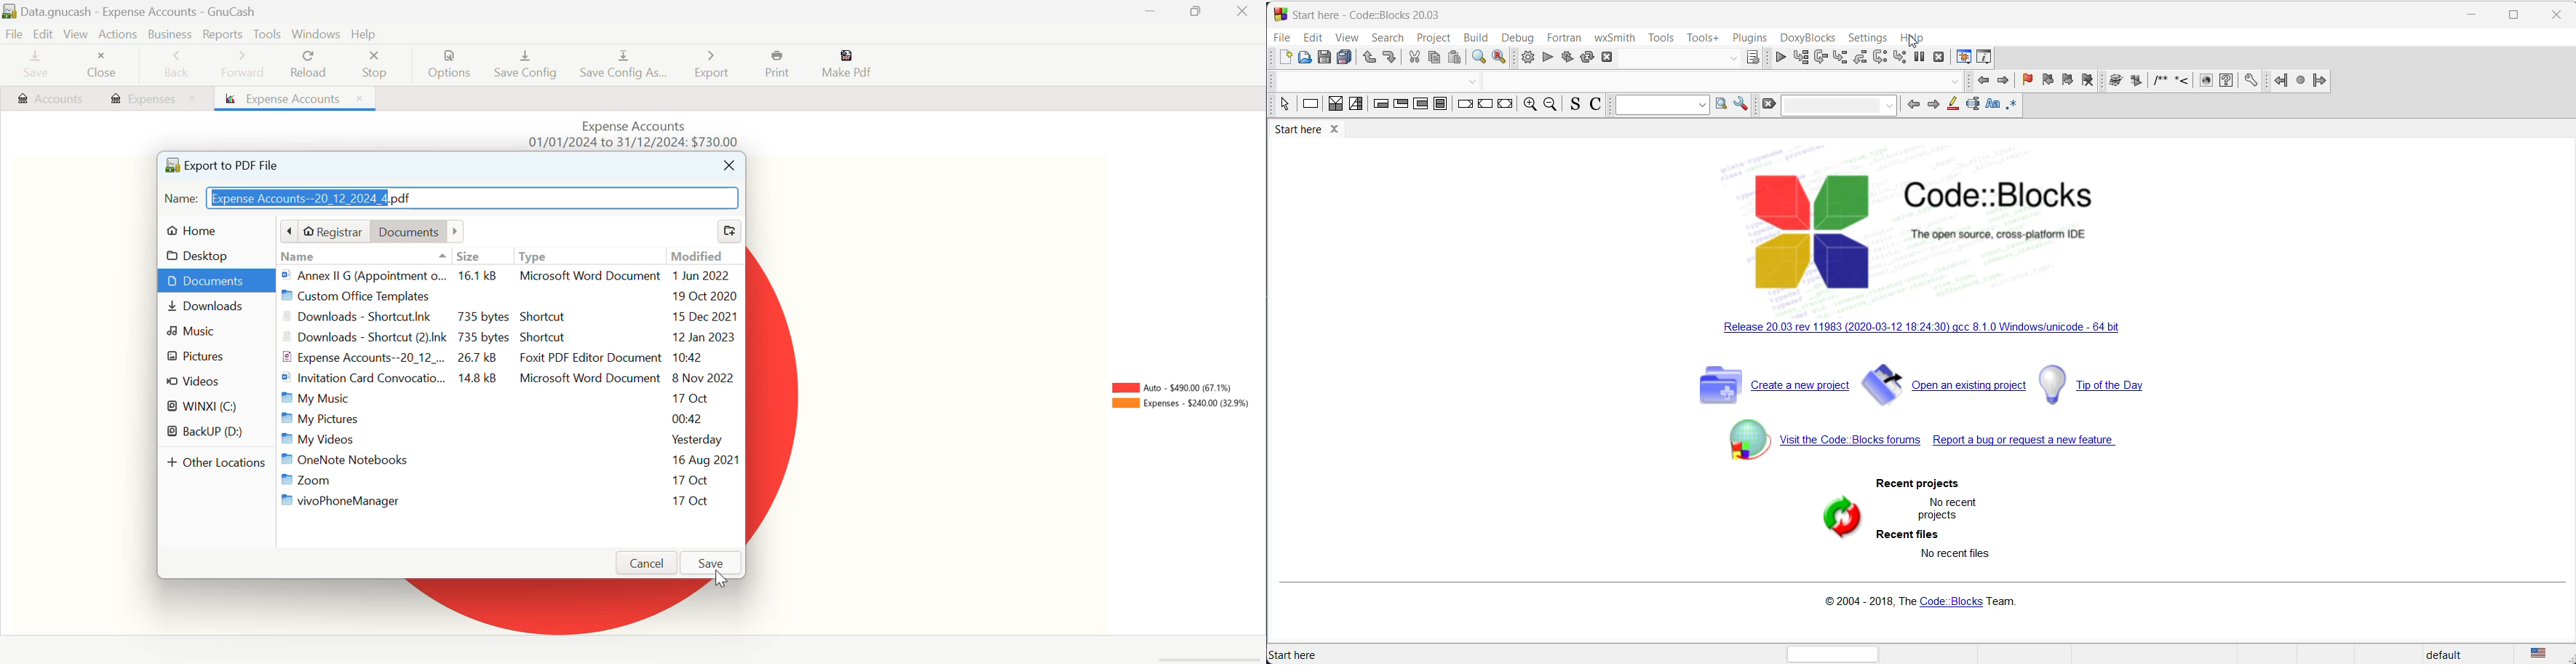 This screenshot has height=672, width=2576. What do you see at coordinates (1244, 11) in the screenshot?
I see `Close Window` at bounding box center [1244, 11].